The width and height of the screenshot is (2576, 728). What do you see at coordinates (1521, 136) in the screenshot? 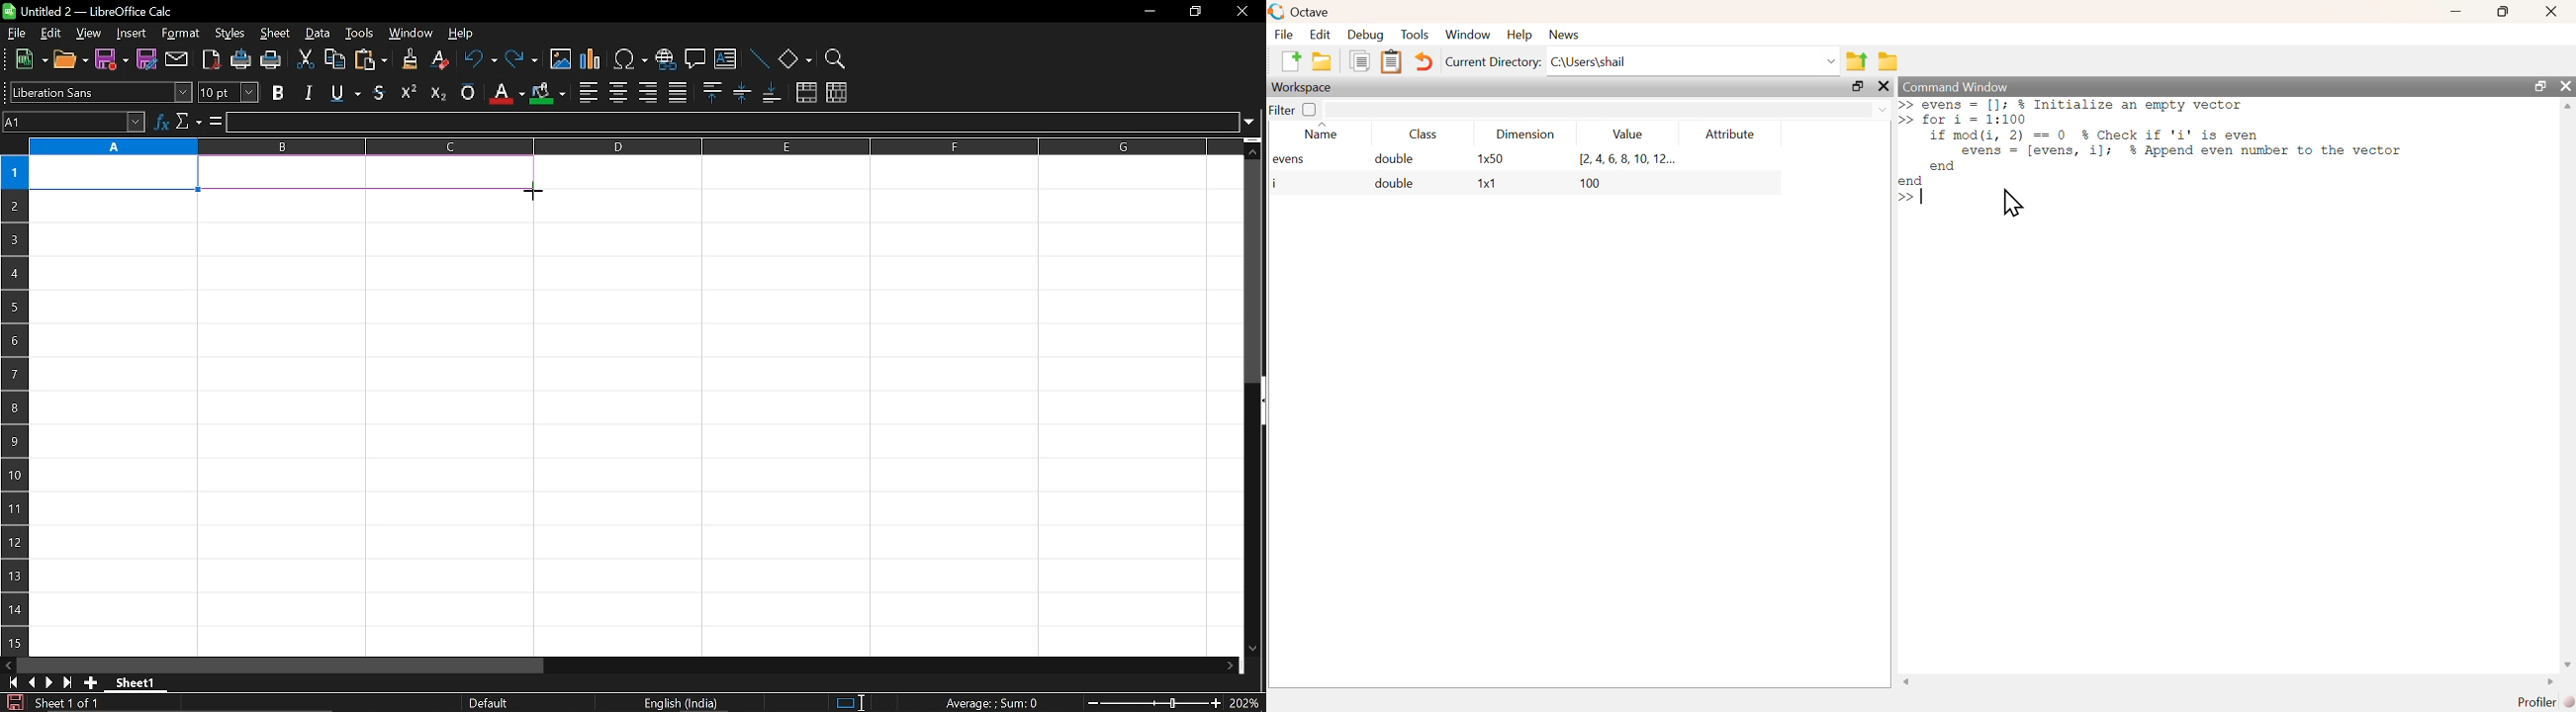
I see `dimension` at bounding box center [1521, 136].